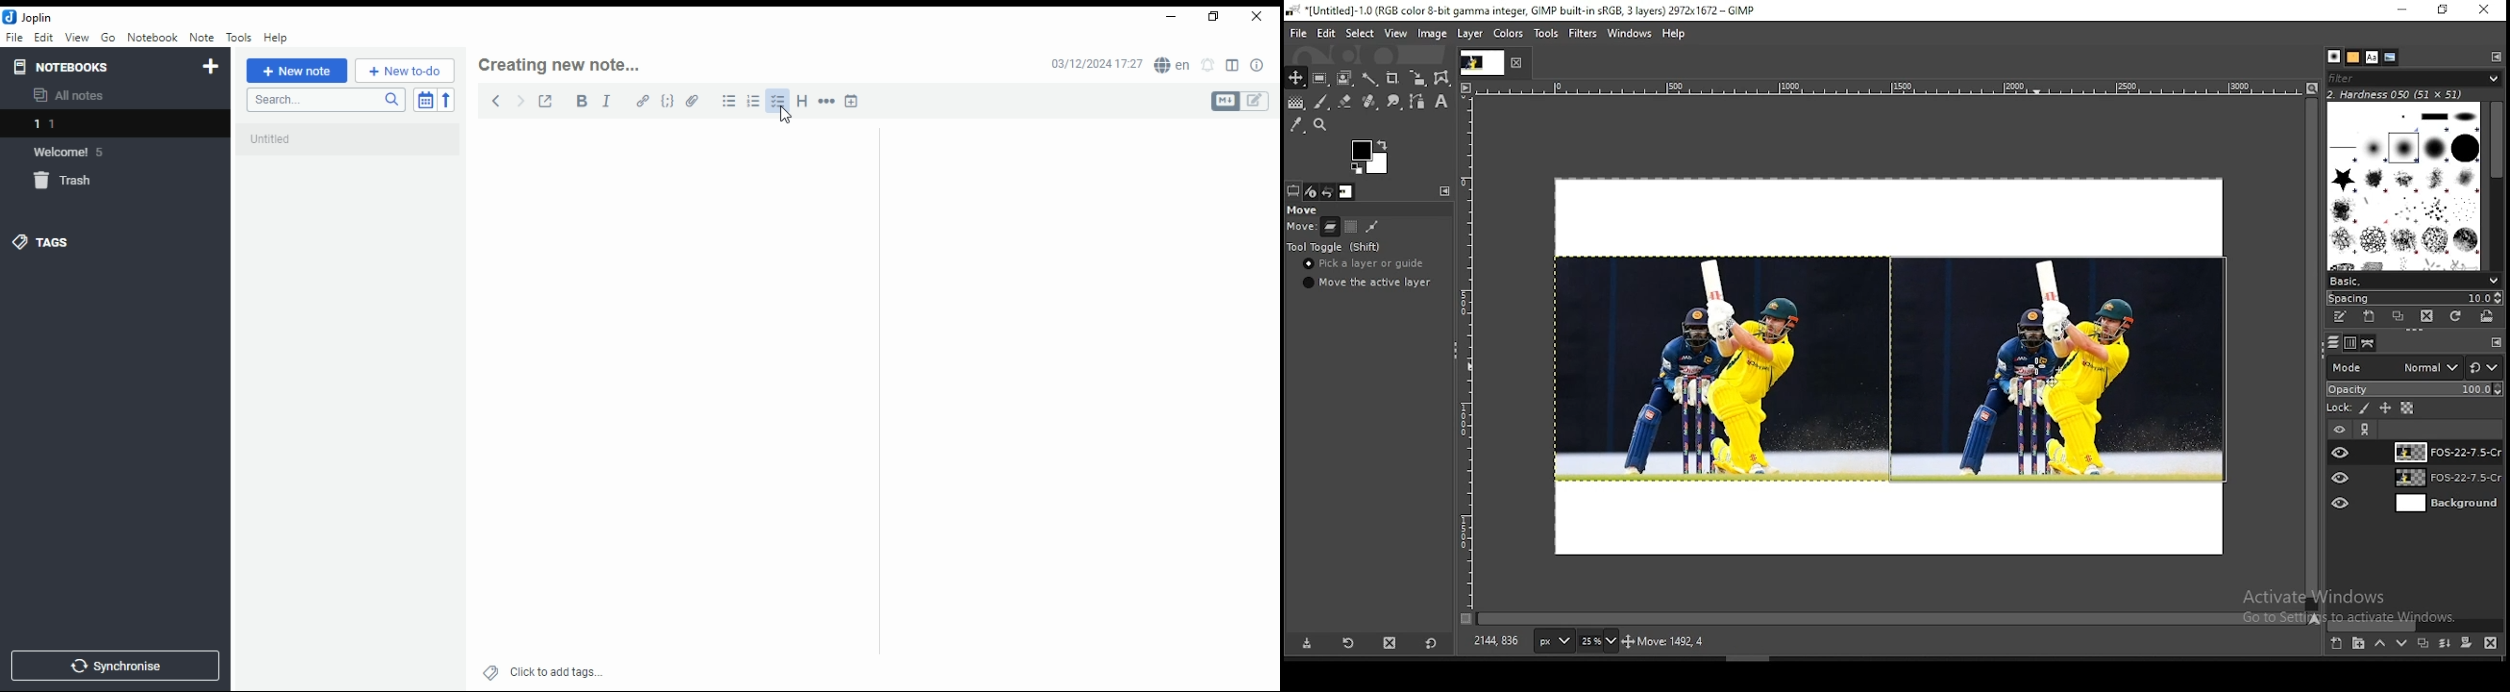 The image size is (2520, 700). What do you see at coordinates (578, 101) in the screenshot?
I see `bold` at bounding box center [578, 101].